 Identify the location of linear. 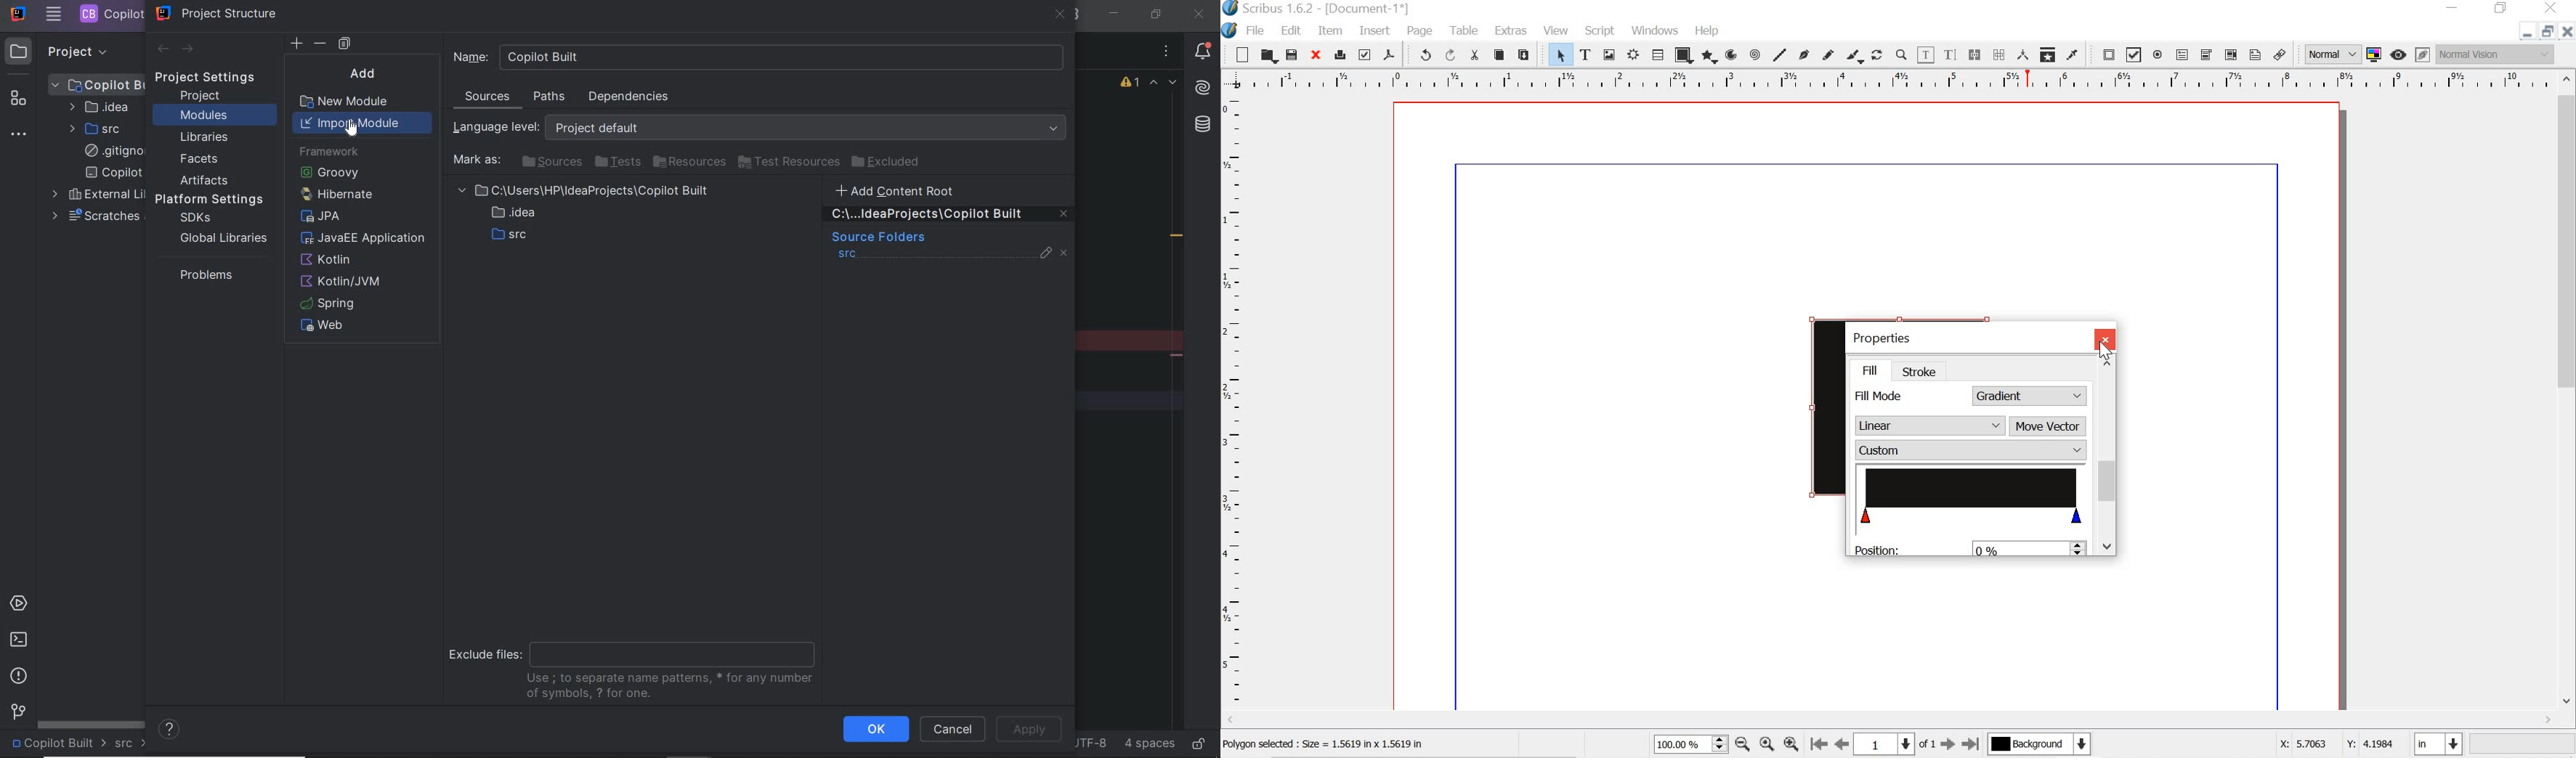
(1925, 427).